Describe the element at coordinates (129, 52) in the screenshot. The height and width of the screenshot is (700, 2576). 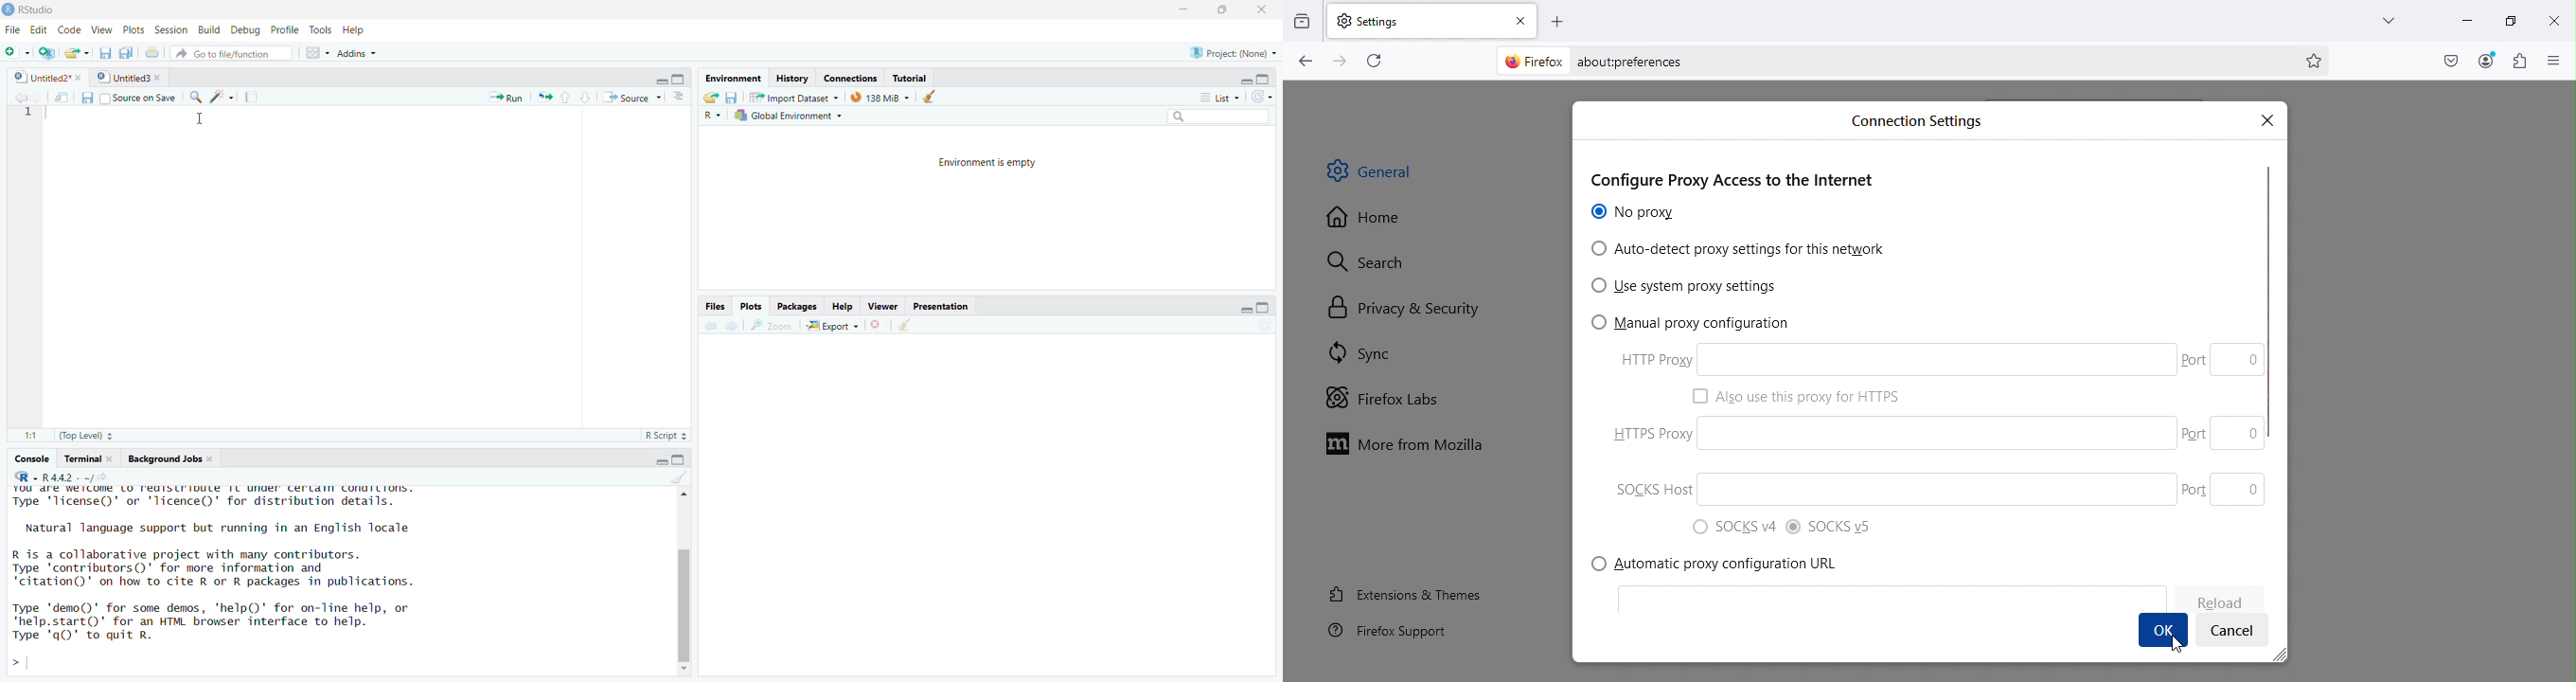
I see `Save all documents` at that location.